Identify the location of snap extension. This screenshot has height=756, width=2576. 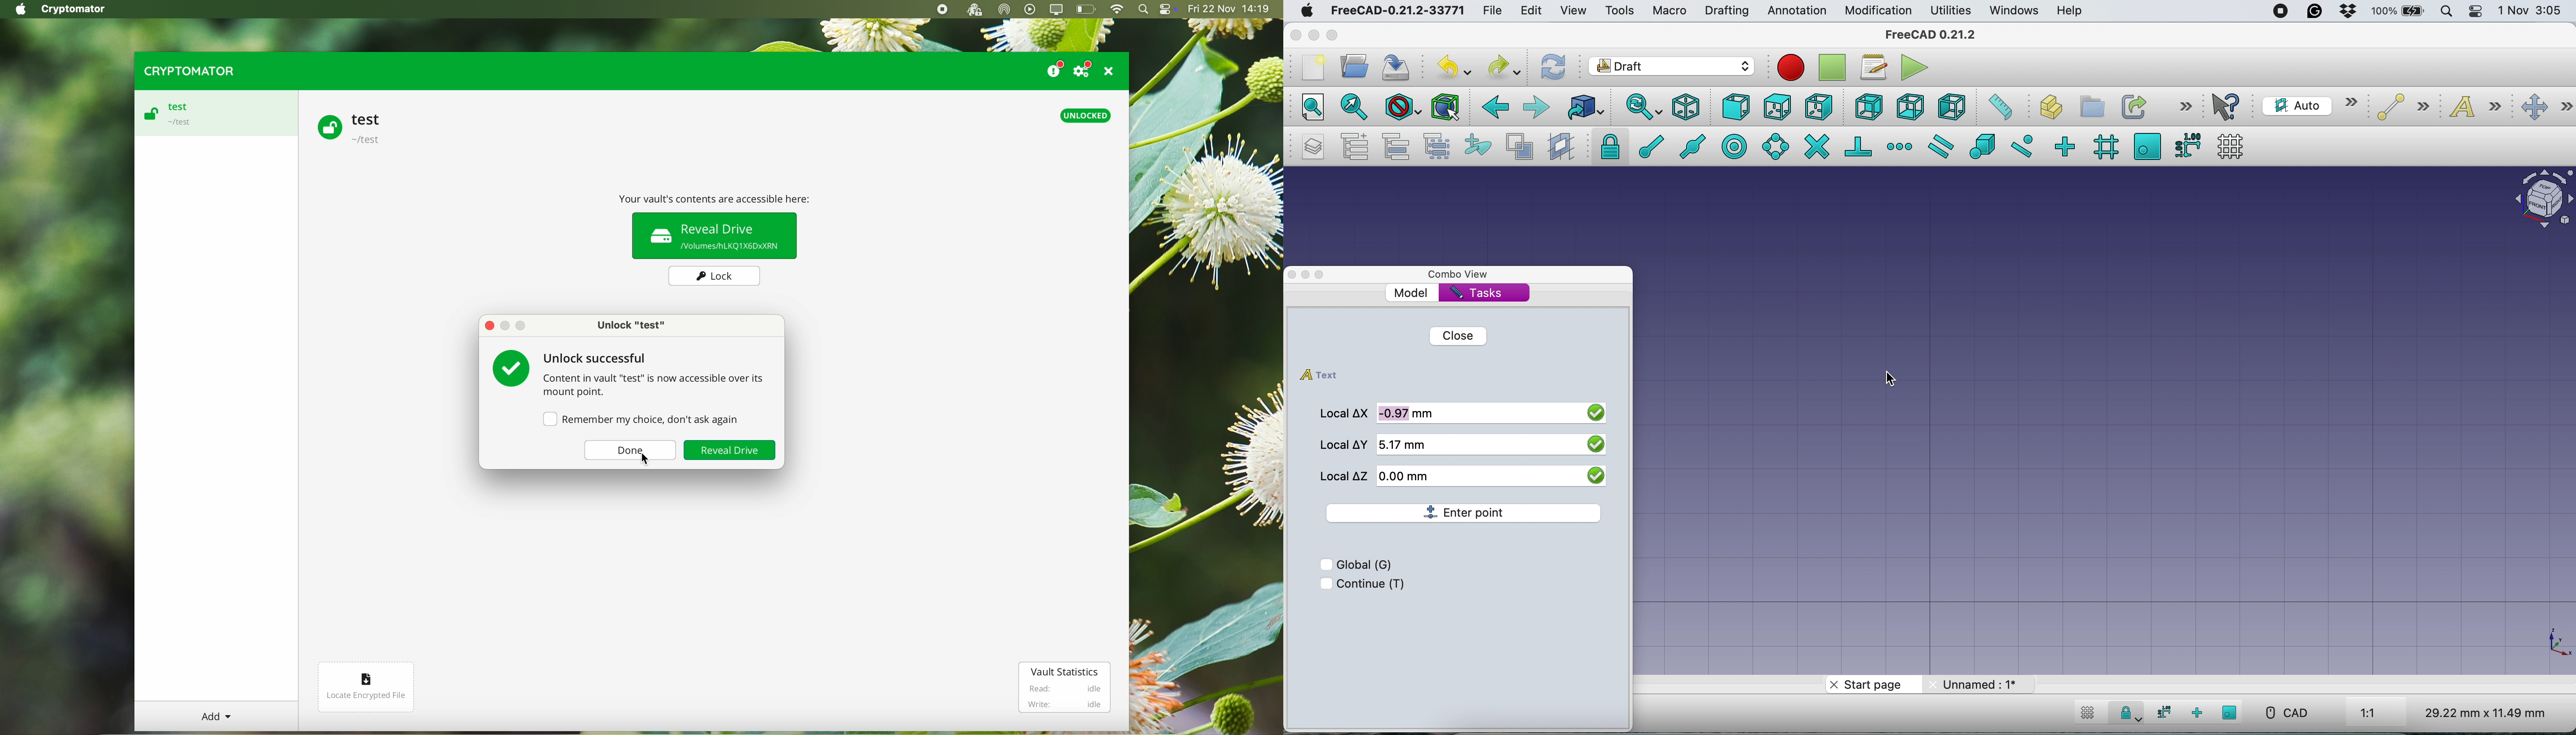
(1900, 146).